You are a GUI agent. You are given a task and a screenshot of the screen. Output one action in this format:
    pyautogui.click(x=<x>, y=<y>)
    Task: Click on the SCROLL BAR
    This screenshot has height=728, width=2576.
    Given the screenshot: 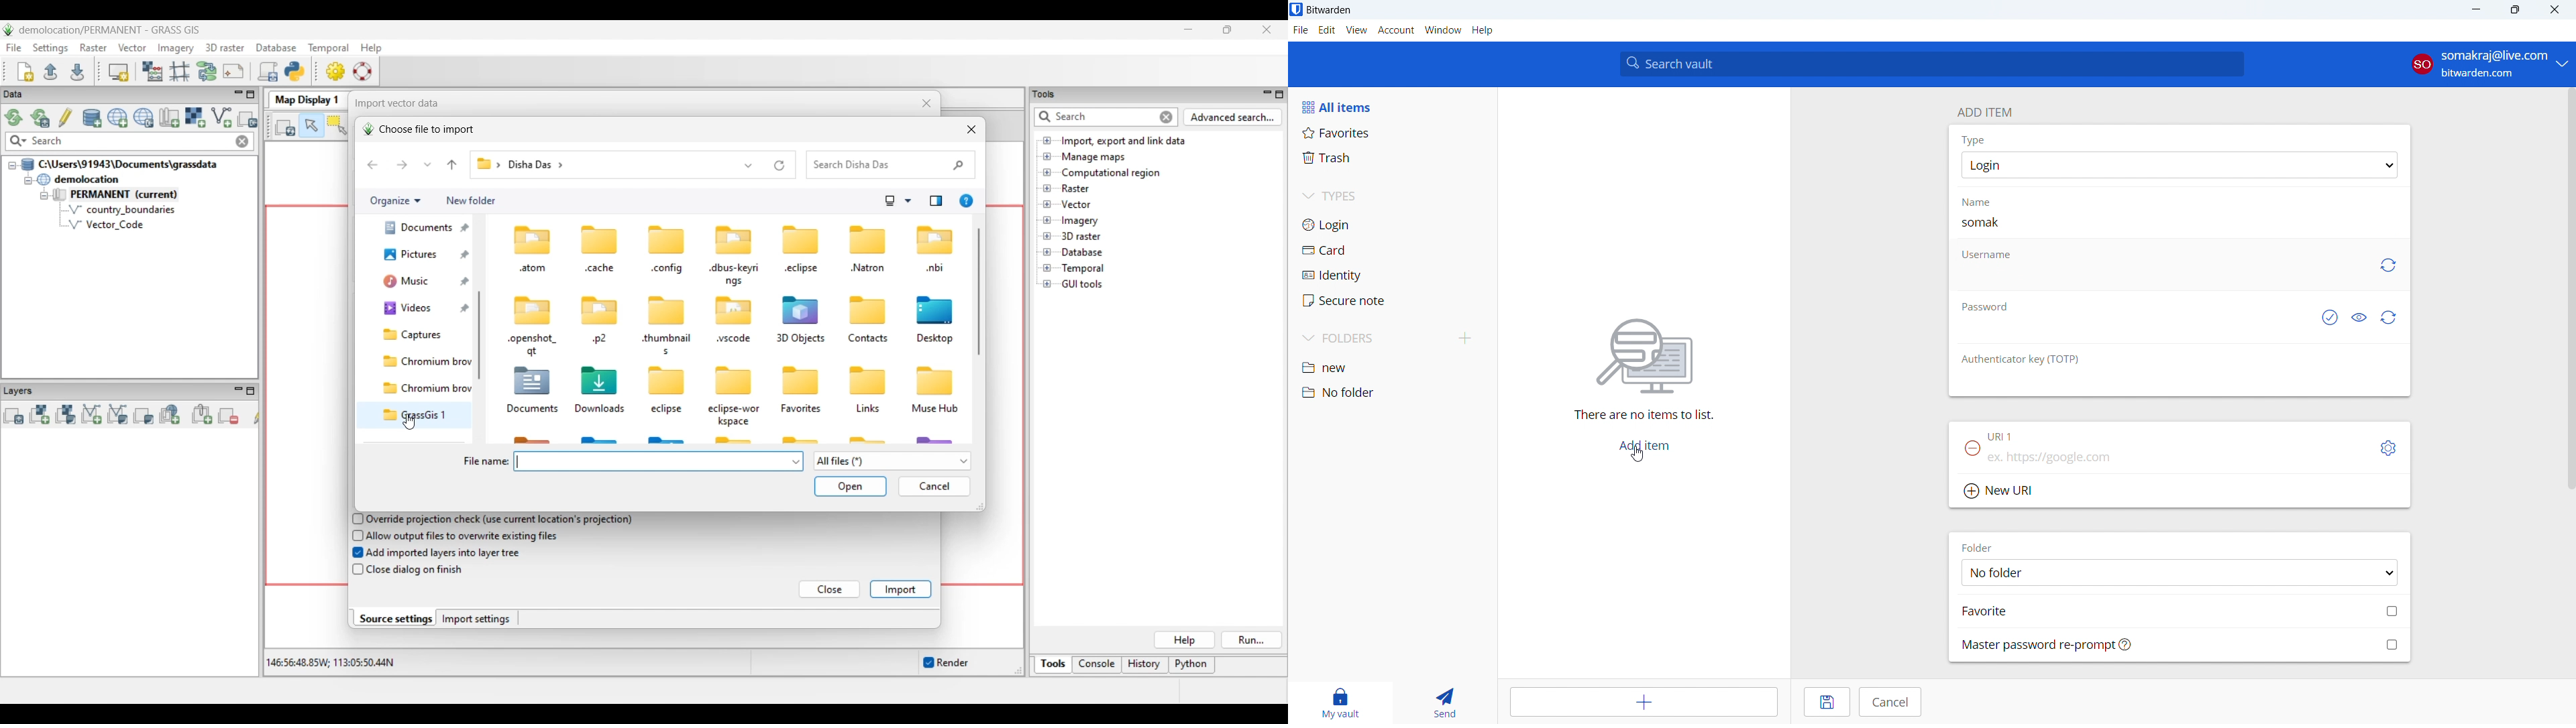 What is the action you would take?
    pyautogui.click(x=2568, y=290)
    